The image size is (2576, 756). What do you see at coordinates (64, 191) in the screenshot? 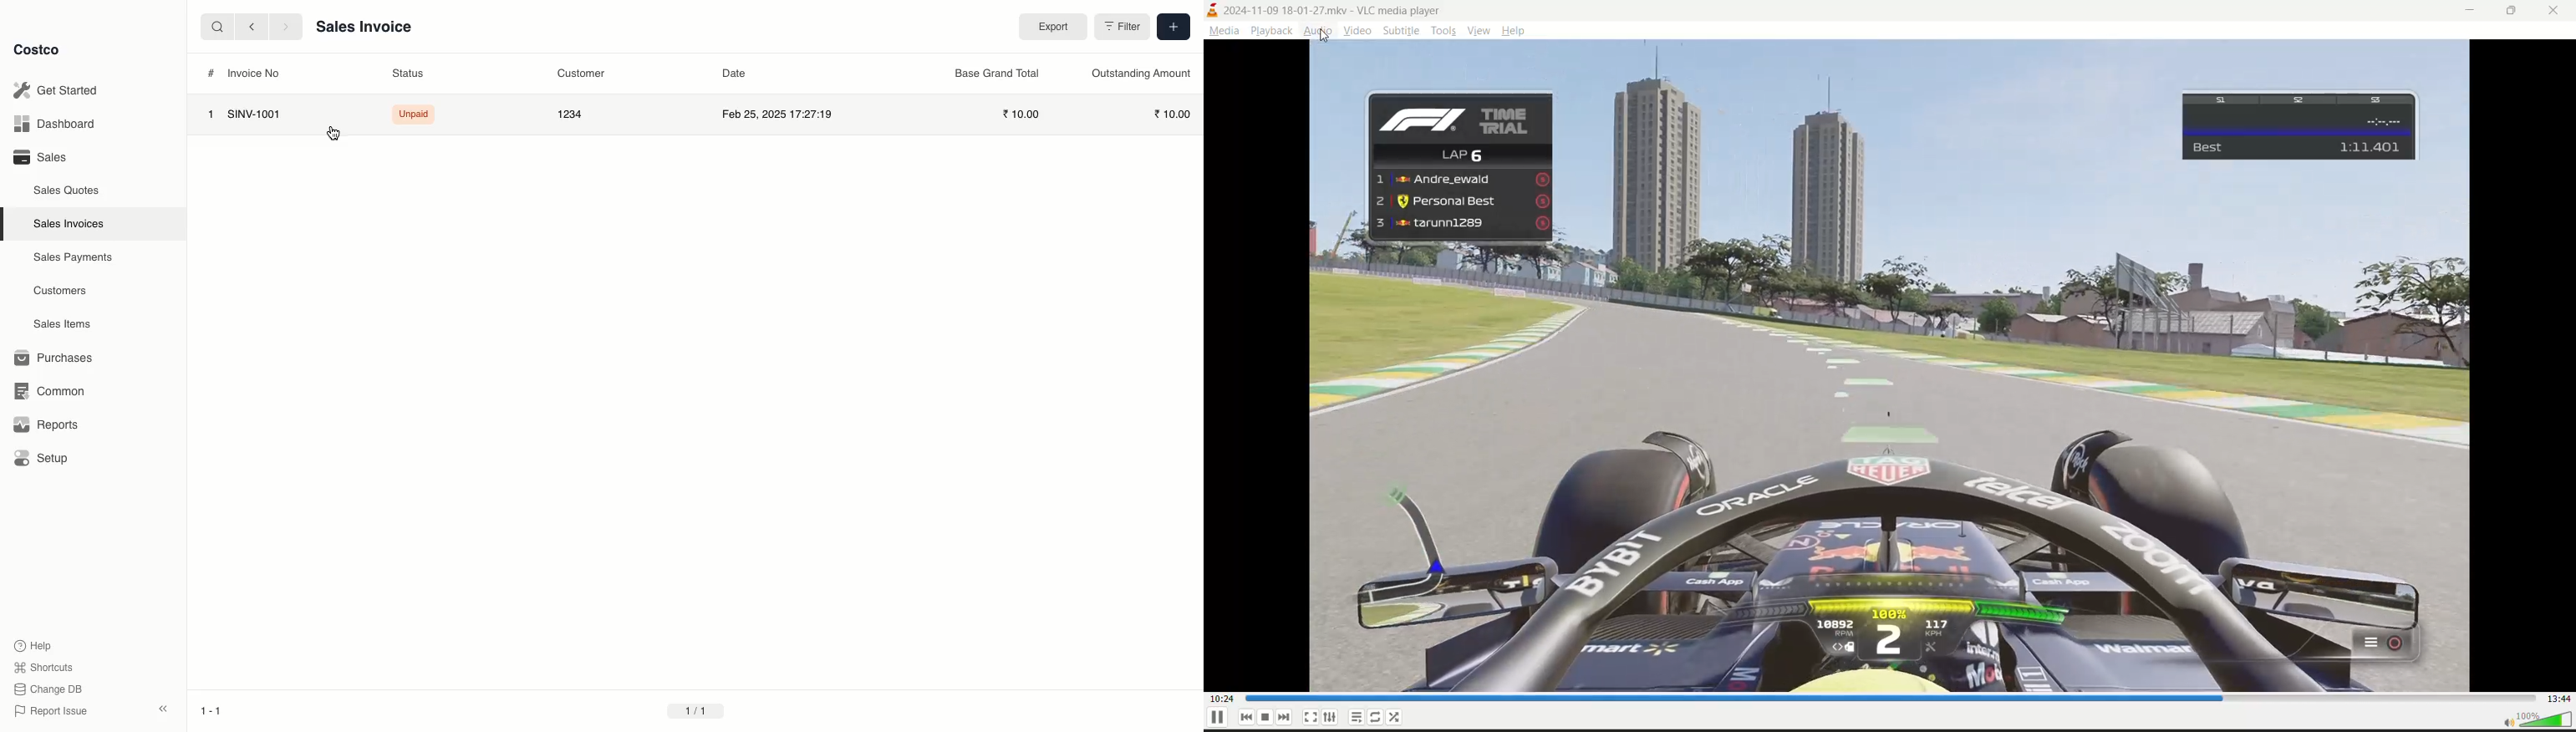
I see `Sales Quotes` at bounding box center [64, 191].